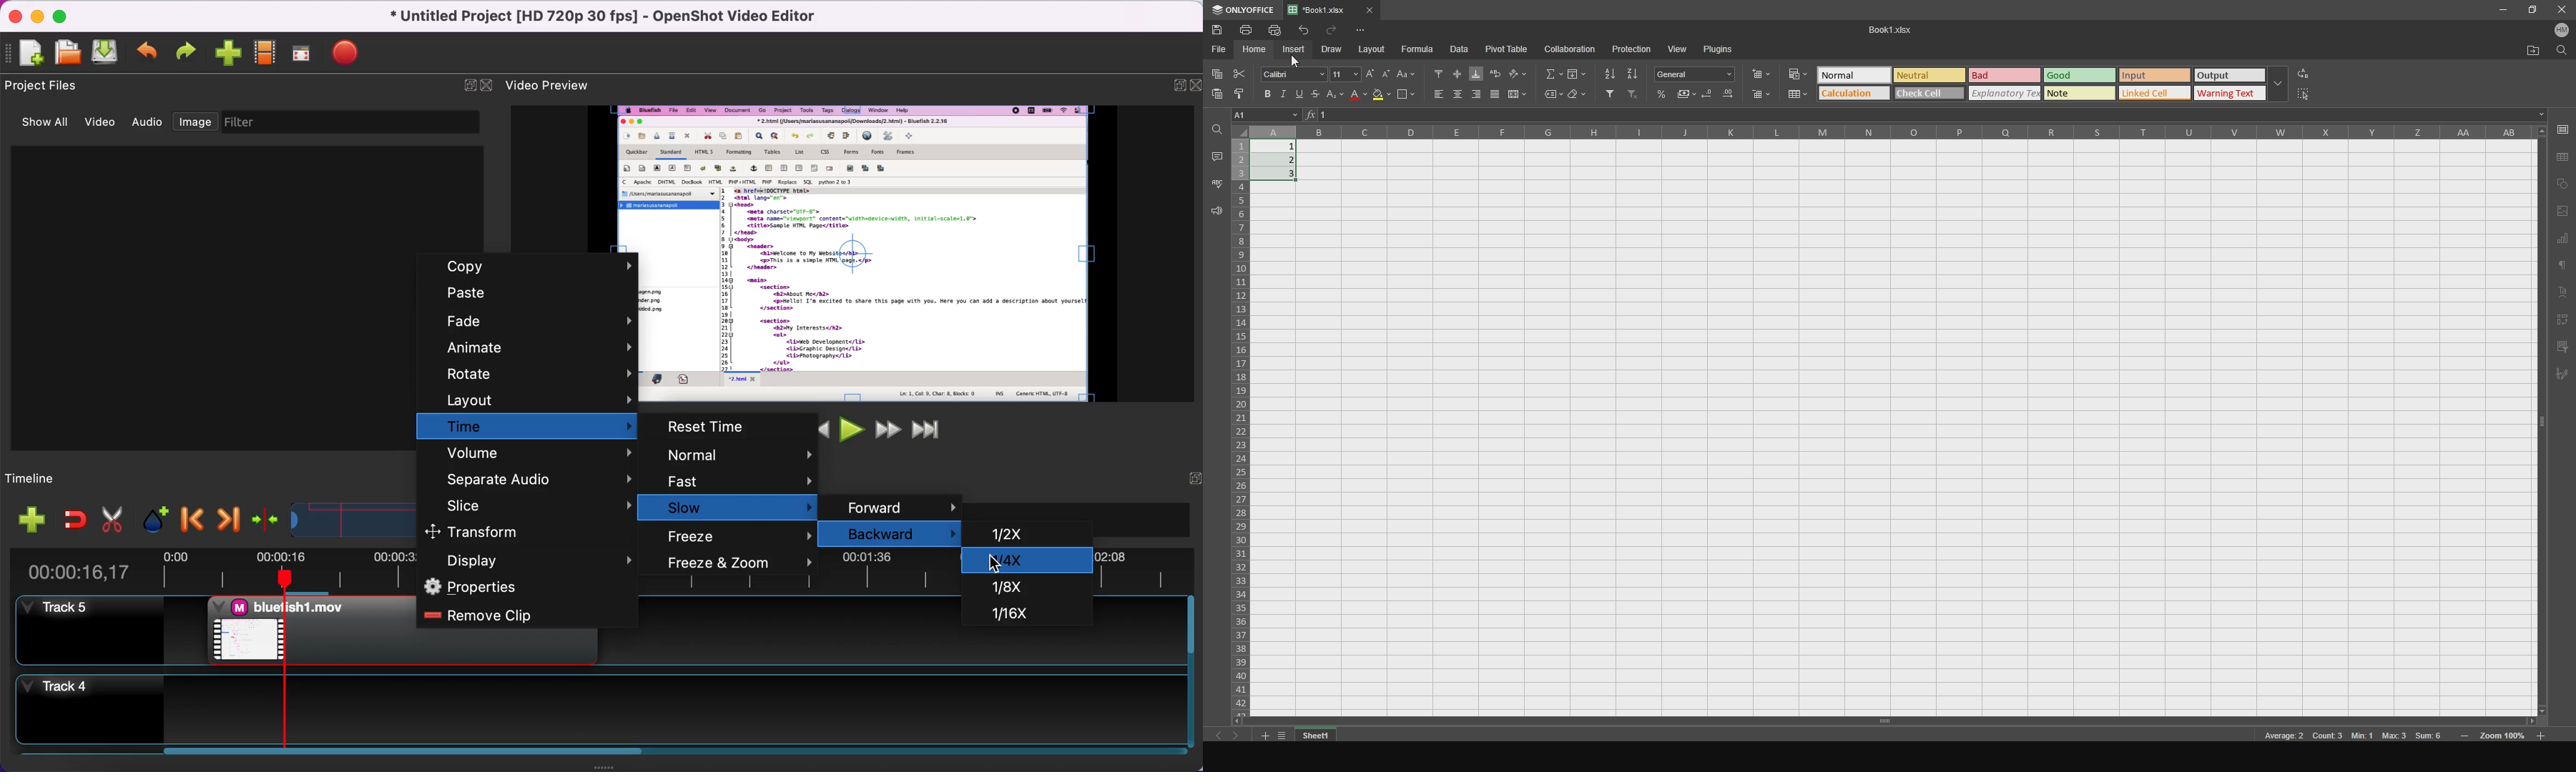 The width and height of the screenshot is (2576, 784). I want to click on , so click(1688, 94).